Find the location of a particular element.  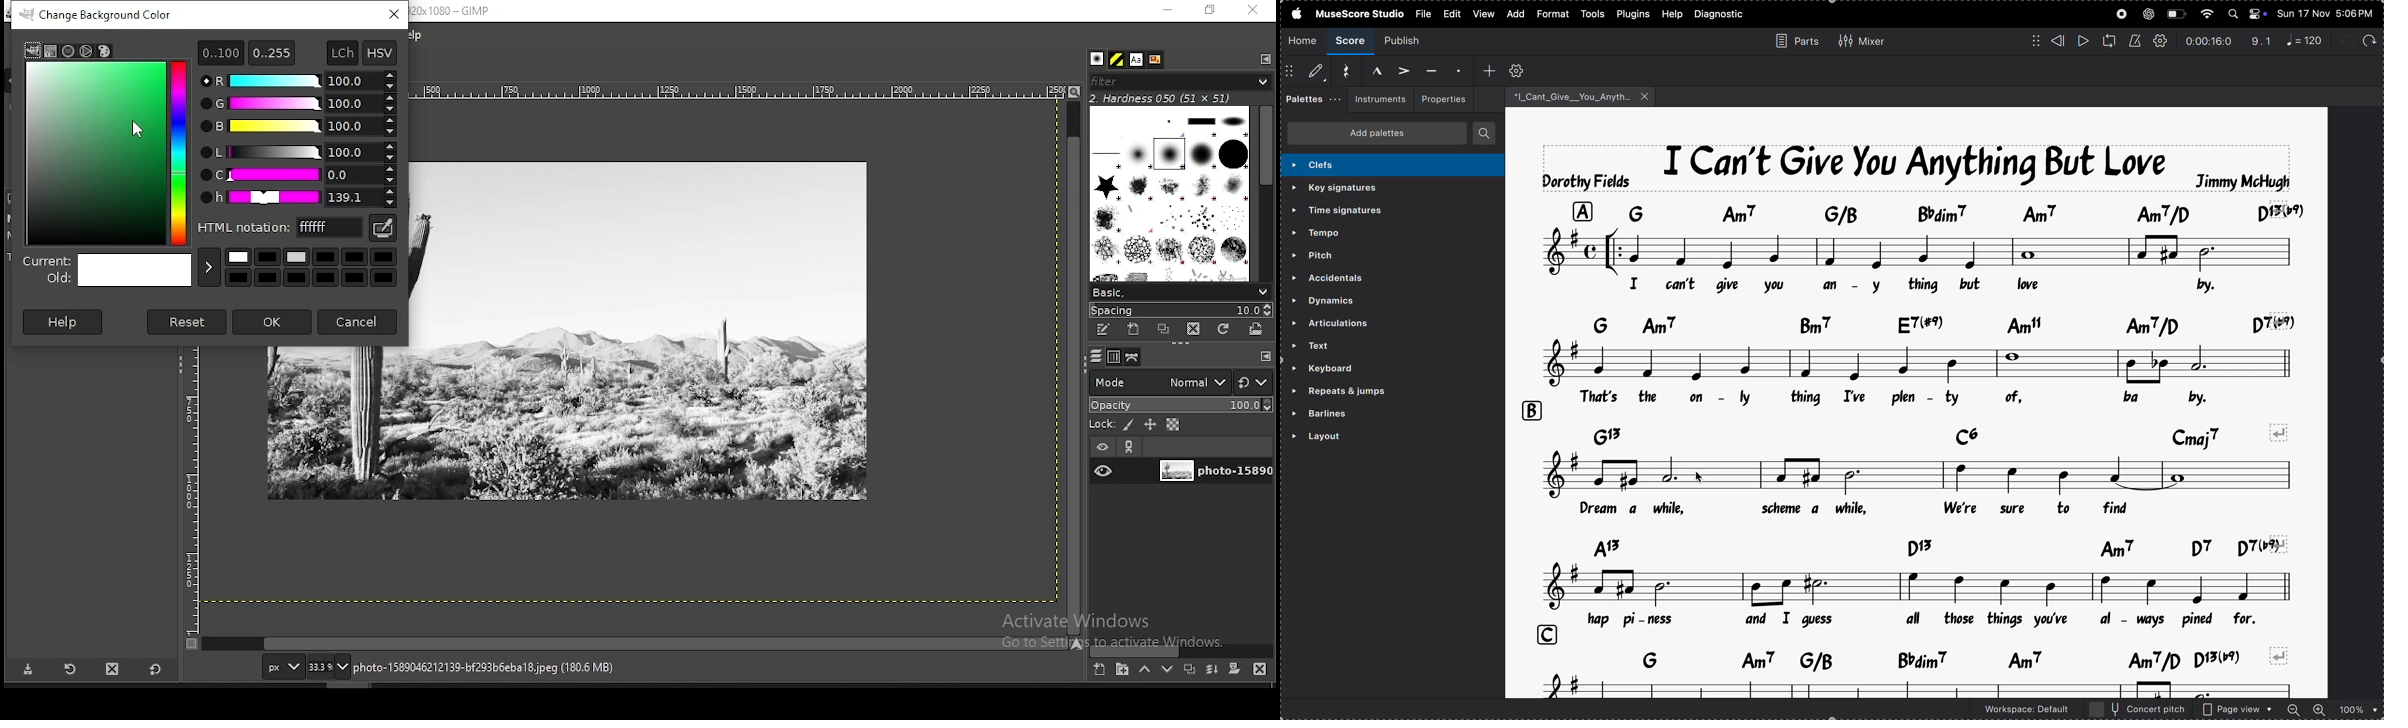

lock size and position is located at coordinates (1150, 424).